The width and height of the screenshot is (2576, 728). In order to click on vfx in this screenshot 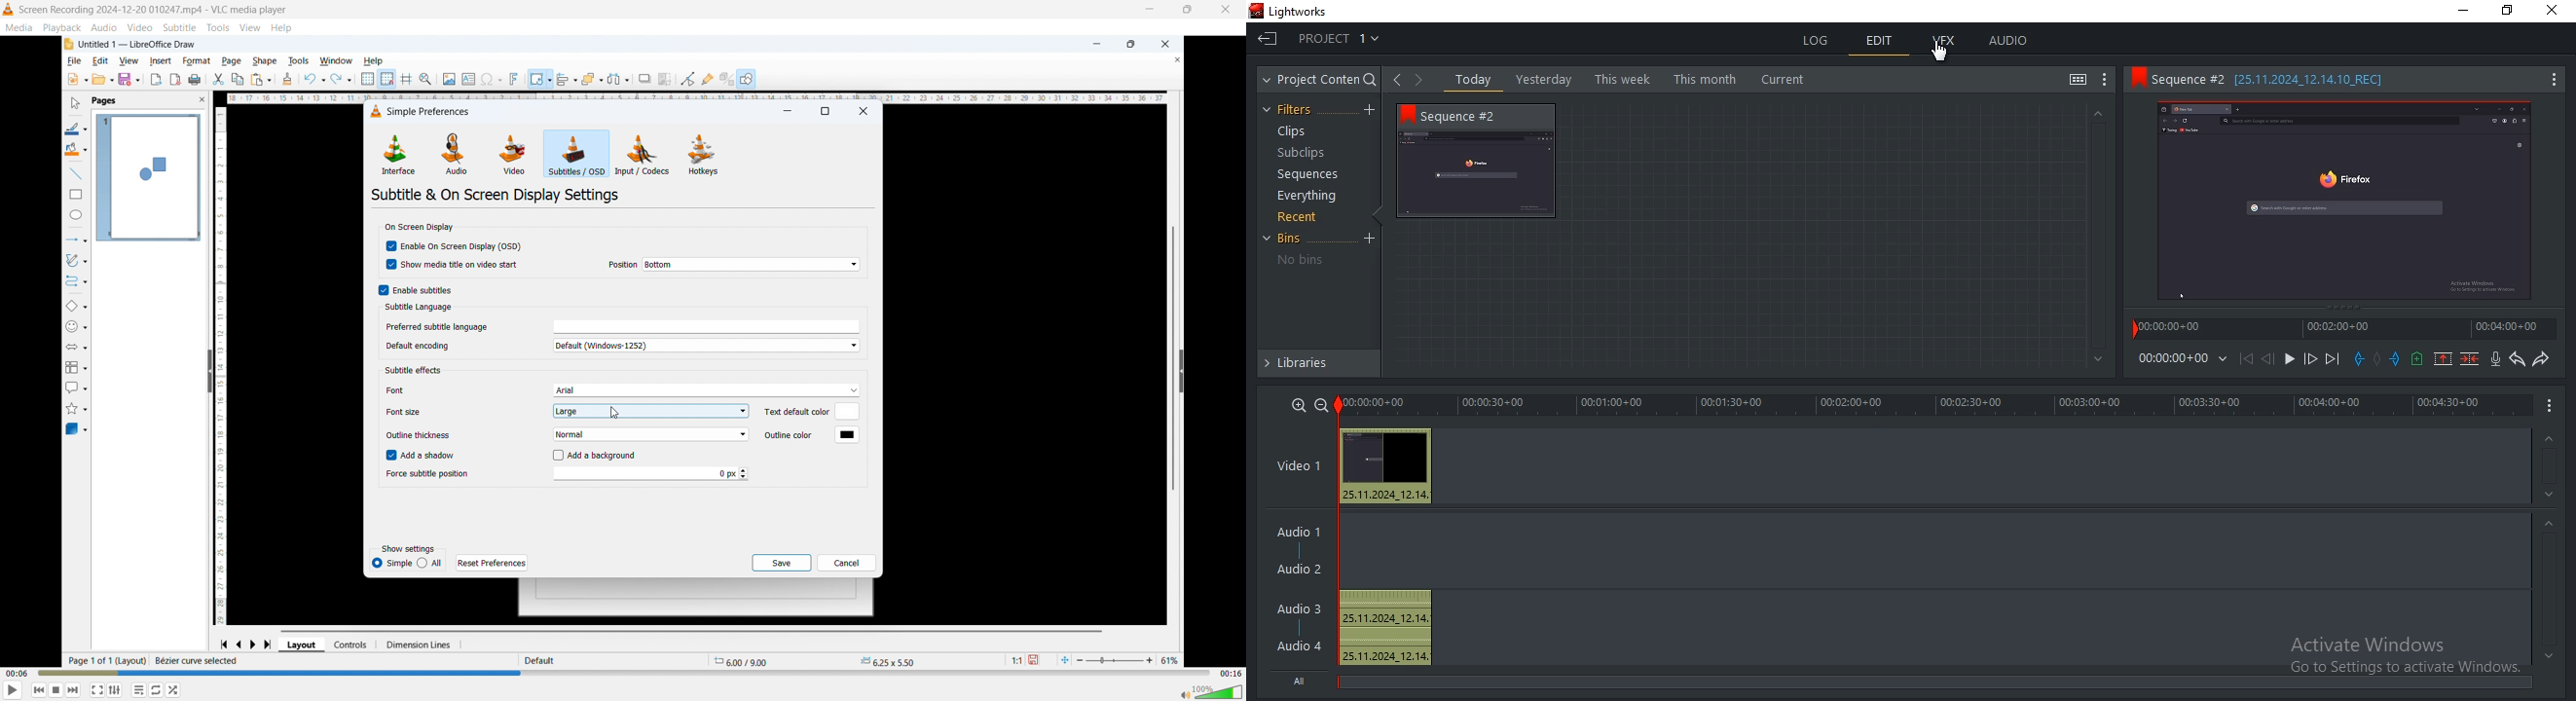, I will do `click(1944, 41)`.